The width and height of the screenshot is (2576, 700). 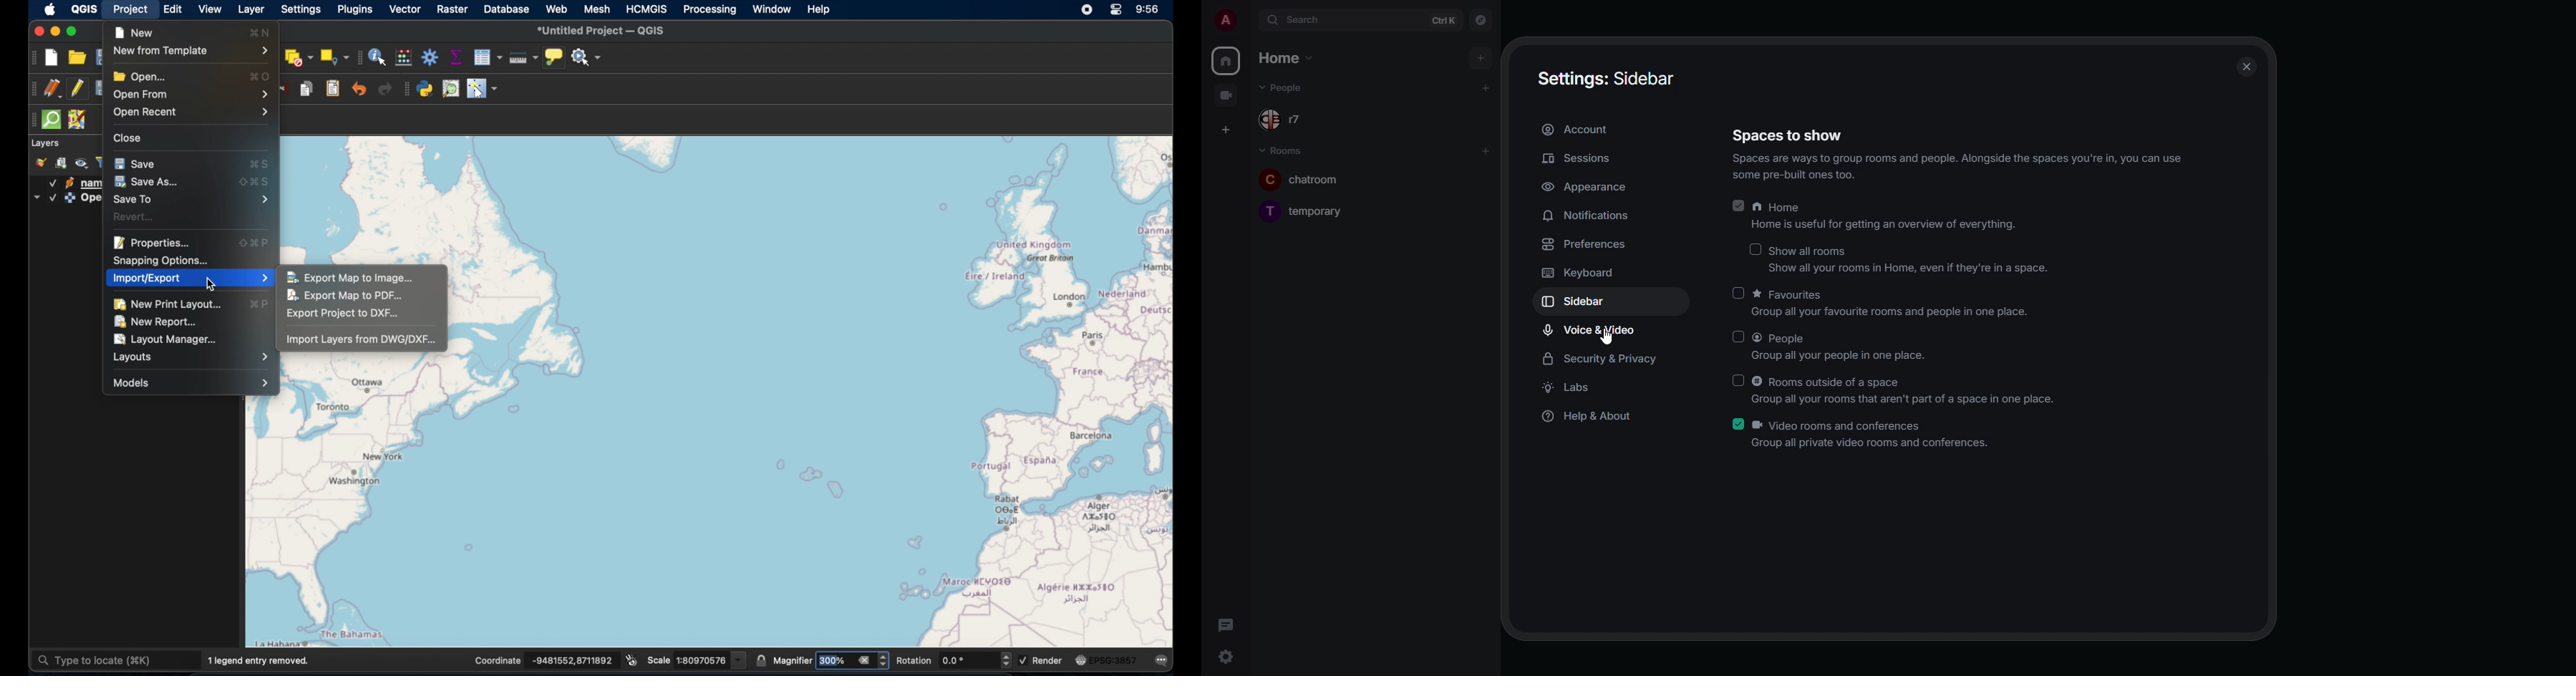 What do you see at coordinates (1873, 434) in the screenshot?
I see `video rooms and conferences` at bounding box center [1873, 434].